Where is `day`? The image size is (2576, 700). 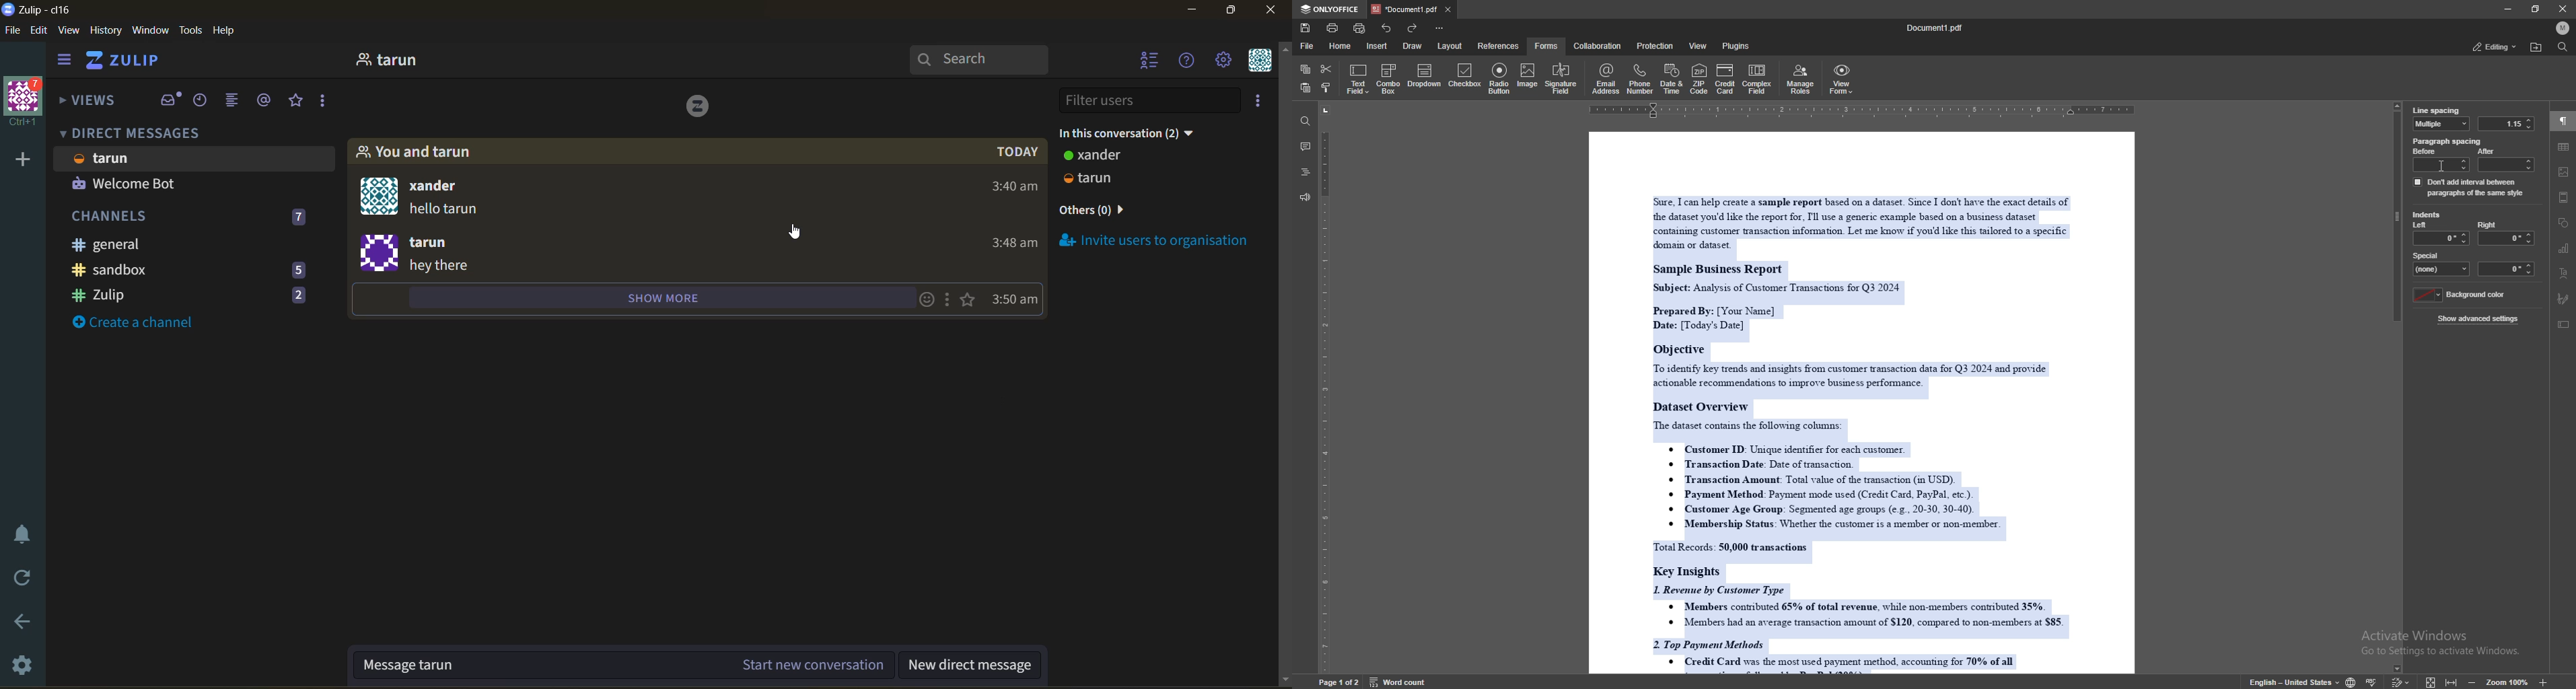
day is located at coordinates (1020, 153).